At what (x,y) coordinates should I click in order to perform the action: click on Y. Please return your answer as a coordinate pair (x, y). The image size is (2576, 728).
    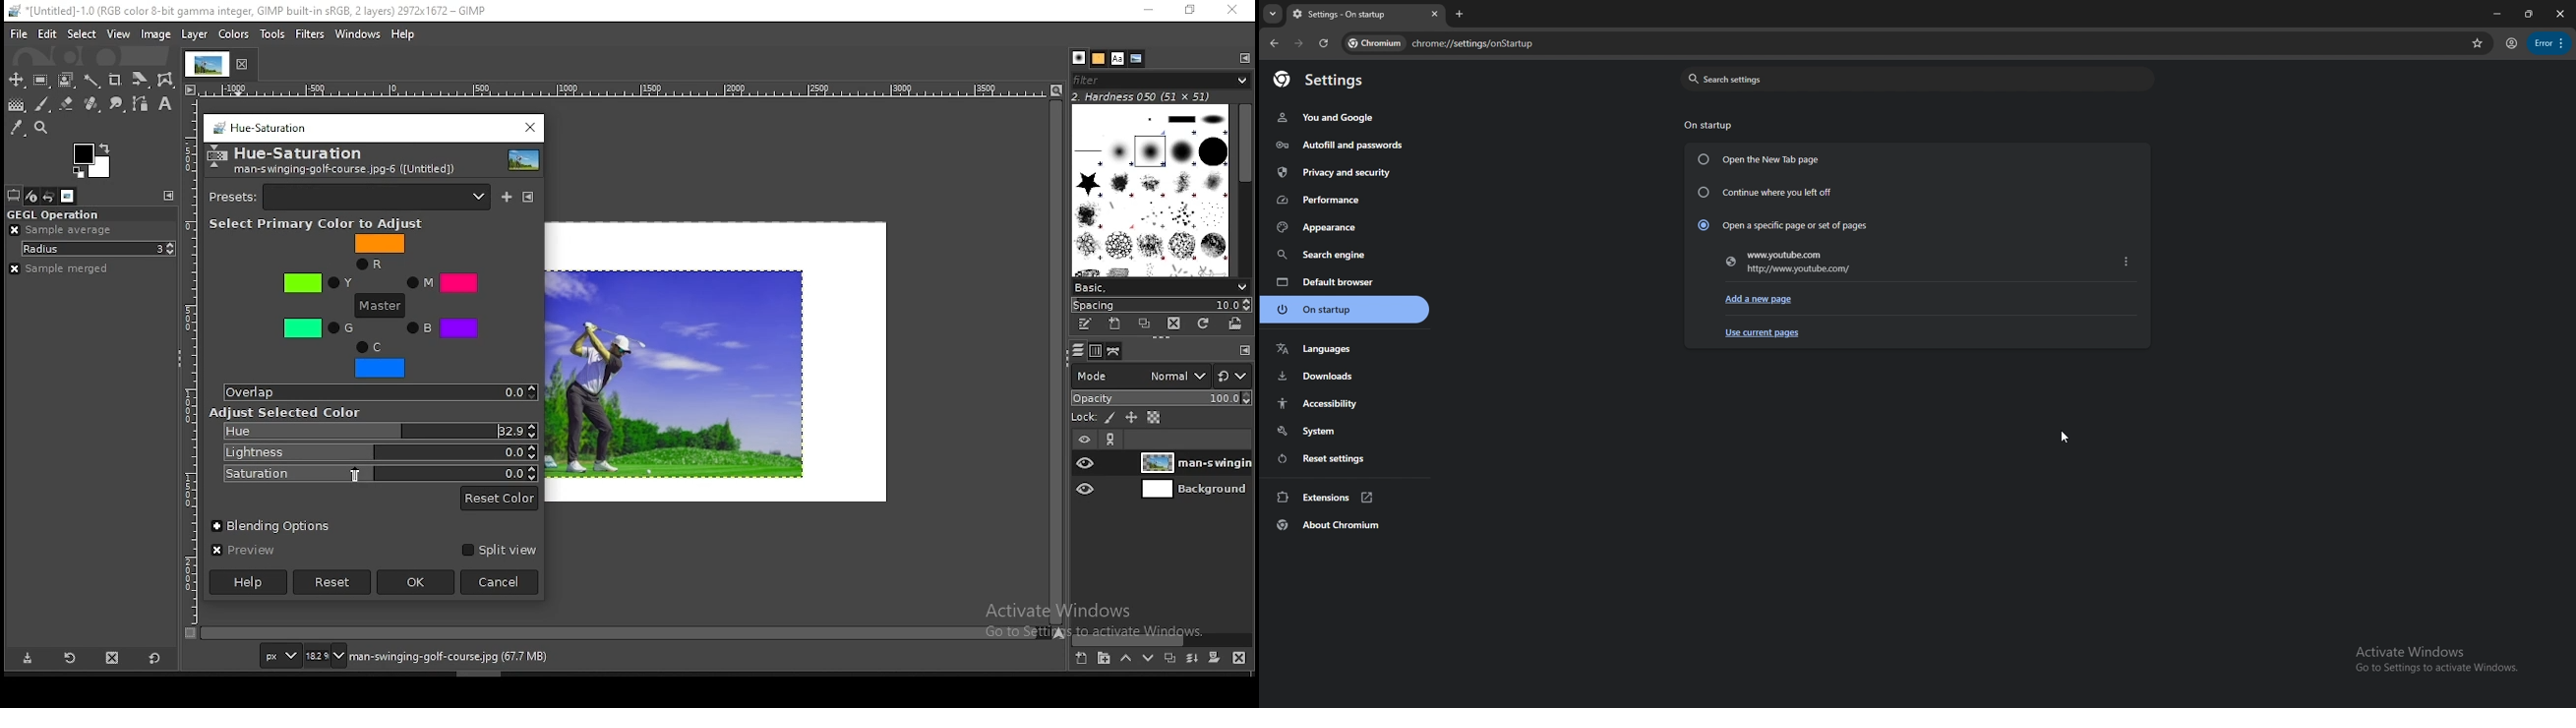
    Looking at the image, I should click on (319, 283).